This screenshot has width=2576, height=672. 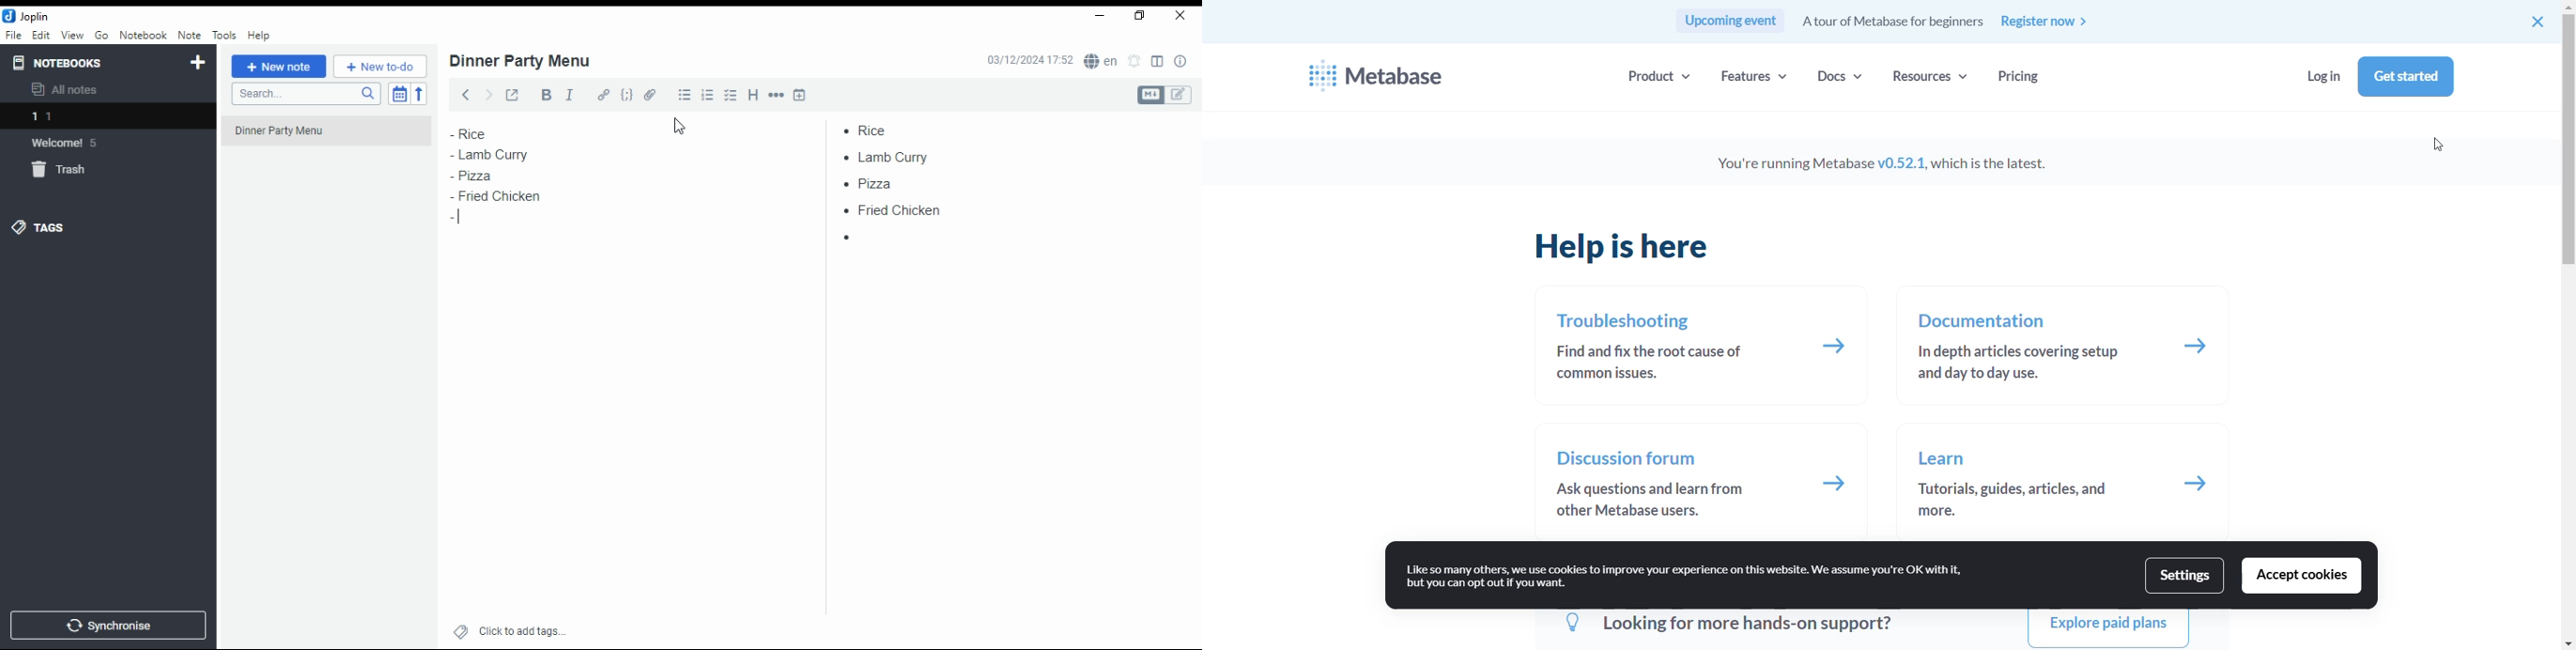 What do you see at coordinates (13, 35) in the screenshot?
I see `file` at bounding box center [13, 35].